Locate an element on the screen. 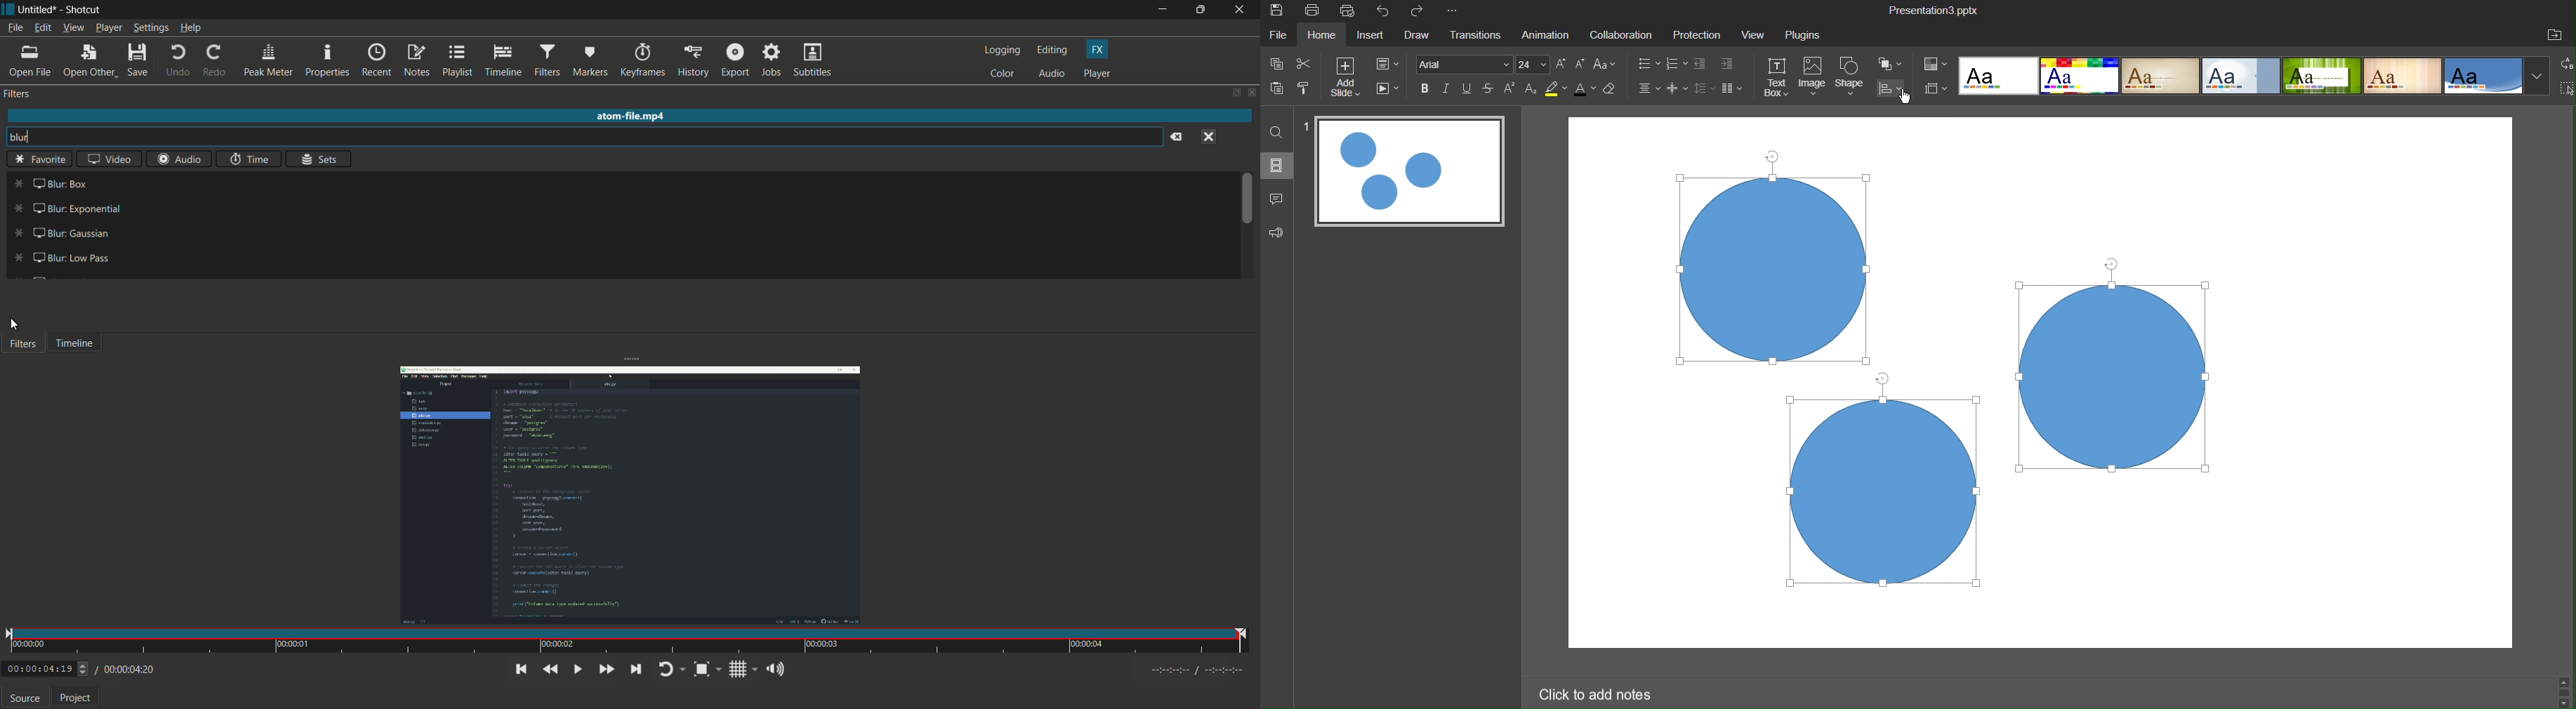 The width and height of the screenshot is (2576, 728). Print is located at coordinates (1315, 11).